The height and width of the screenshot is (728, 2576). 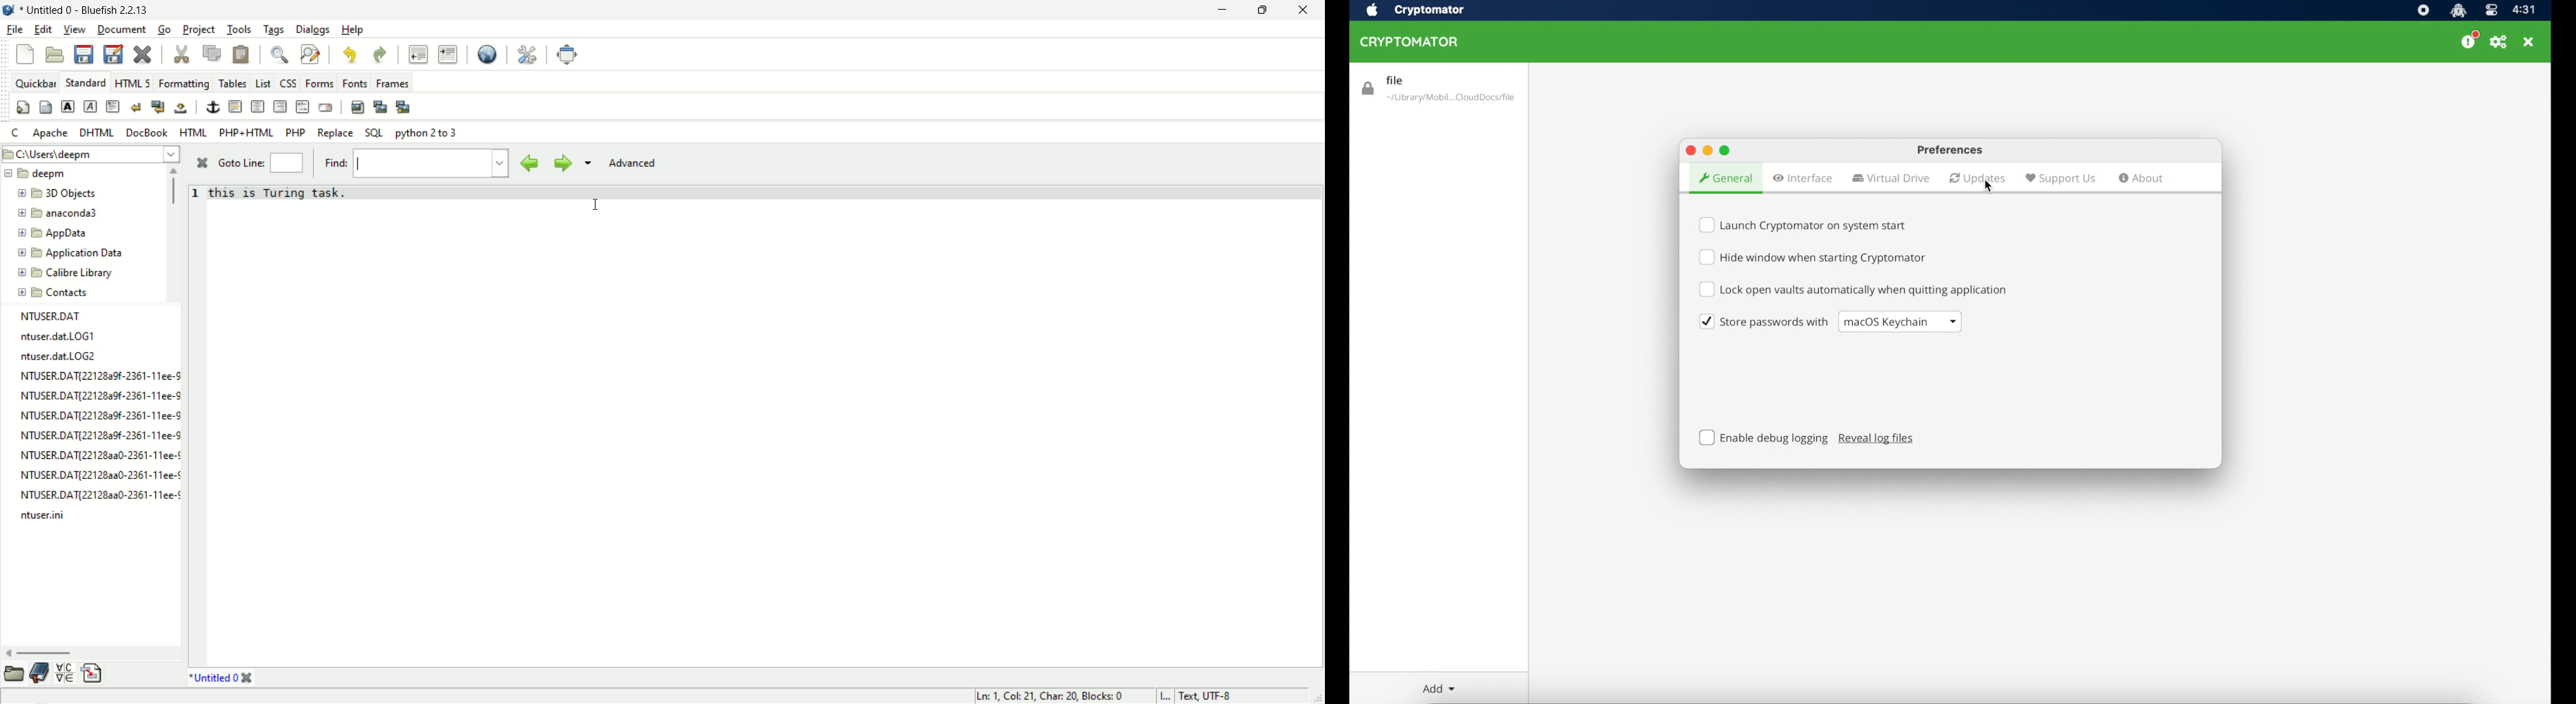 What do you see at coordinates (289, 84) in the screenshot?
I see `CSS` at bounding box center [289, 84].